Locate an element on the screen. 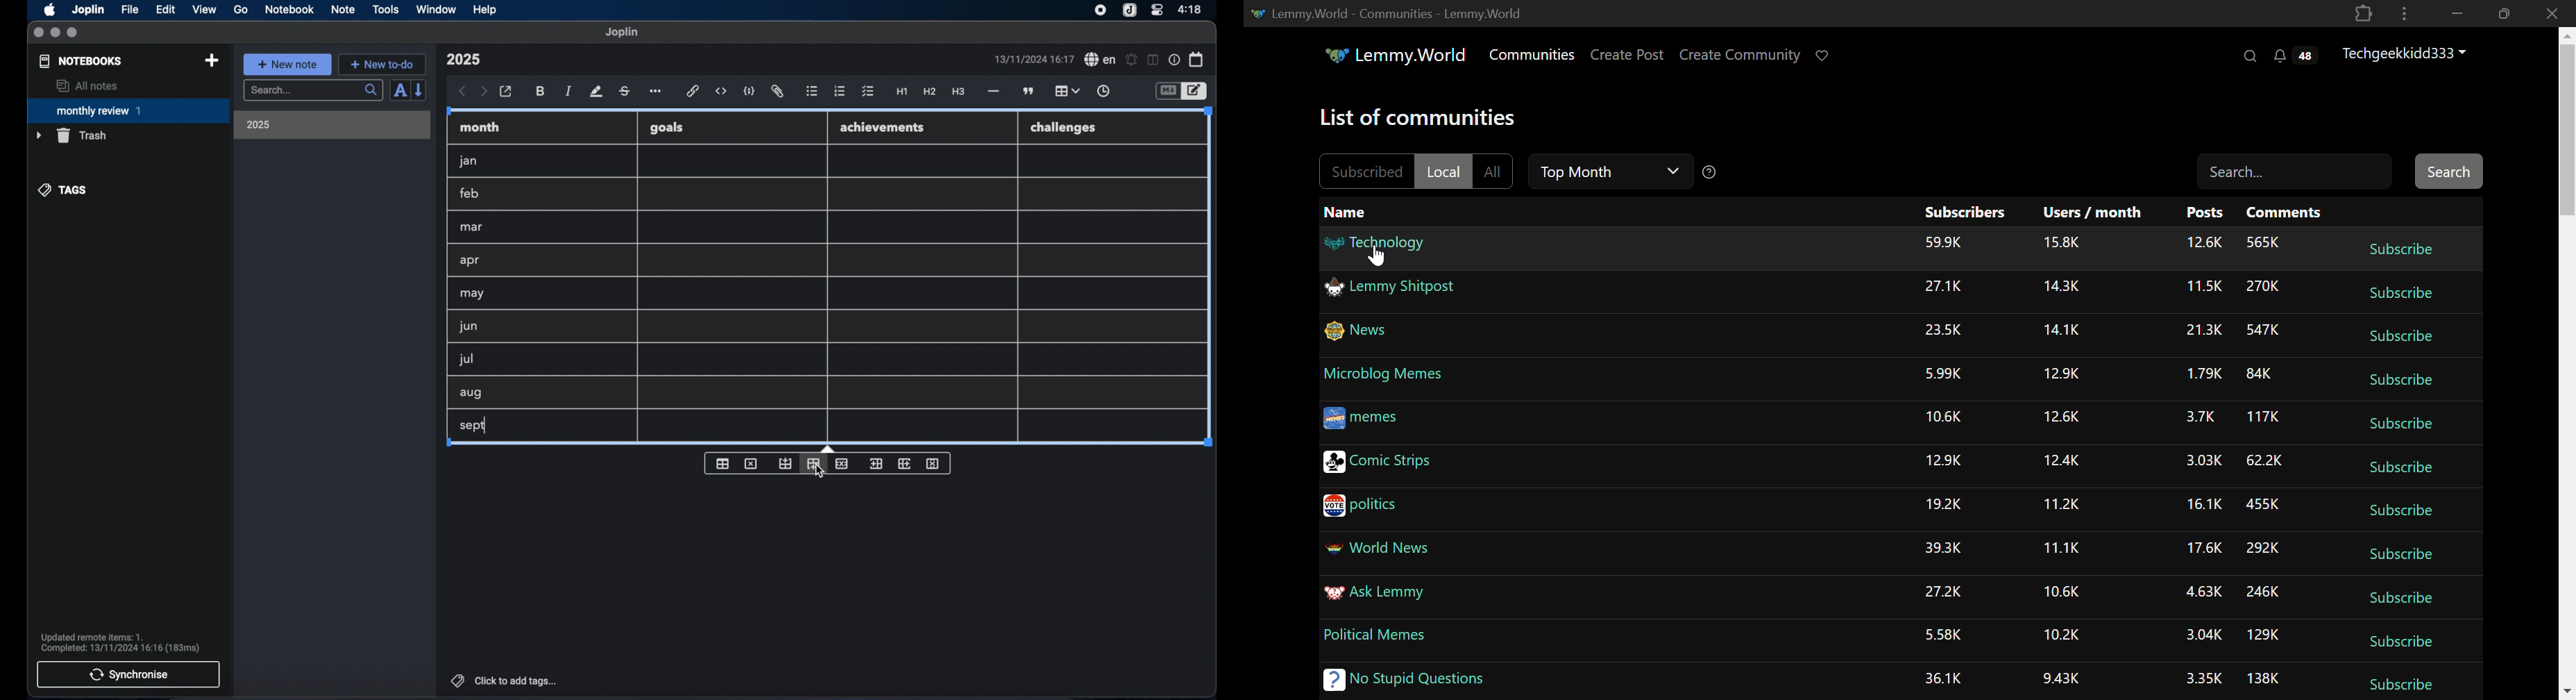  set alarm is located at coordinates (1132, 60).